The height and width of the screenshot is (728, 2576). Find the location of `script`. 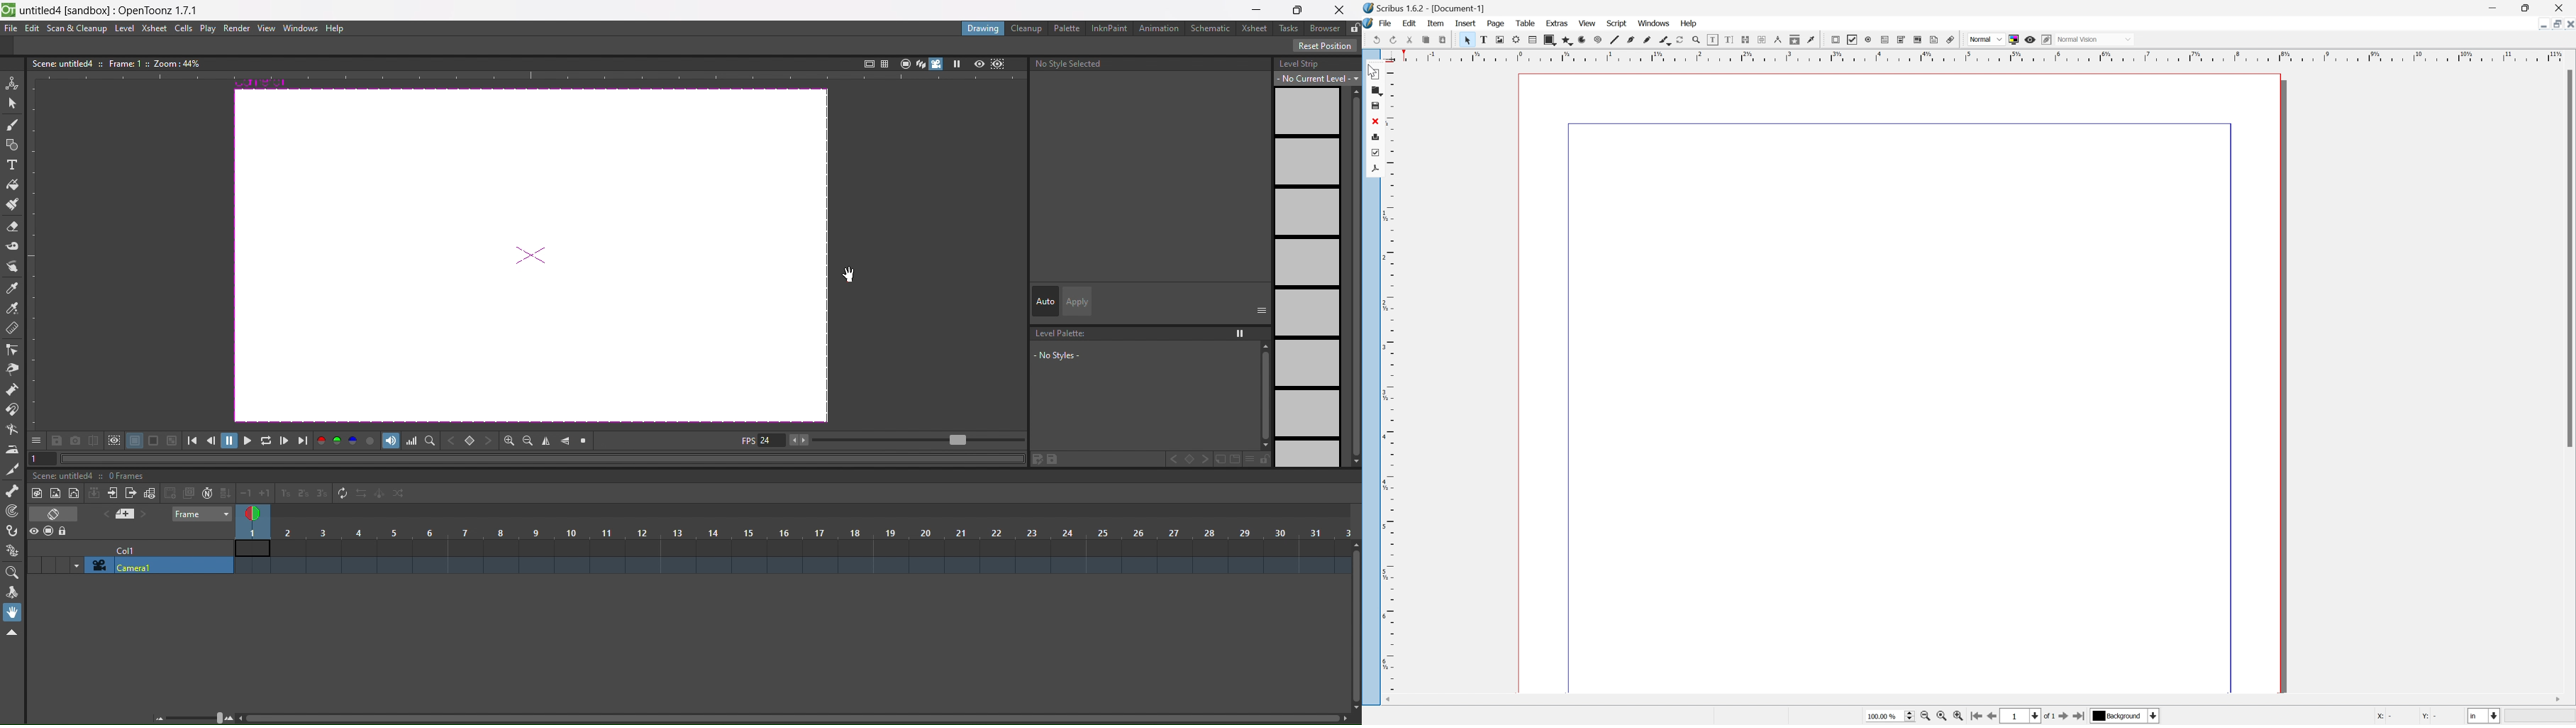

script is located at coordinates (1618, 24).